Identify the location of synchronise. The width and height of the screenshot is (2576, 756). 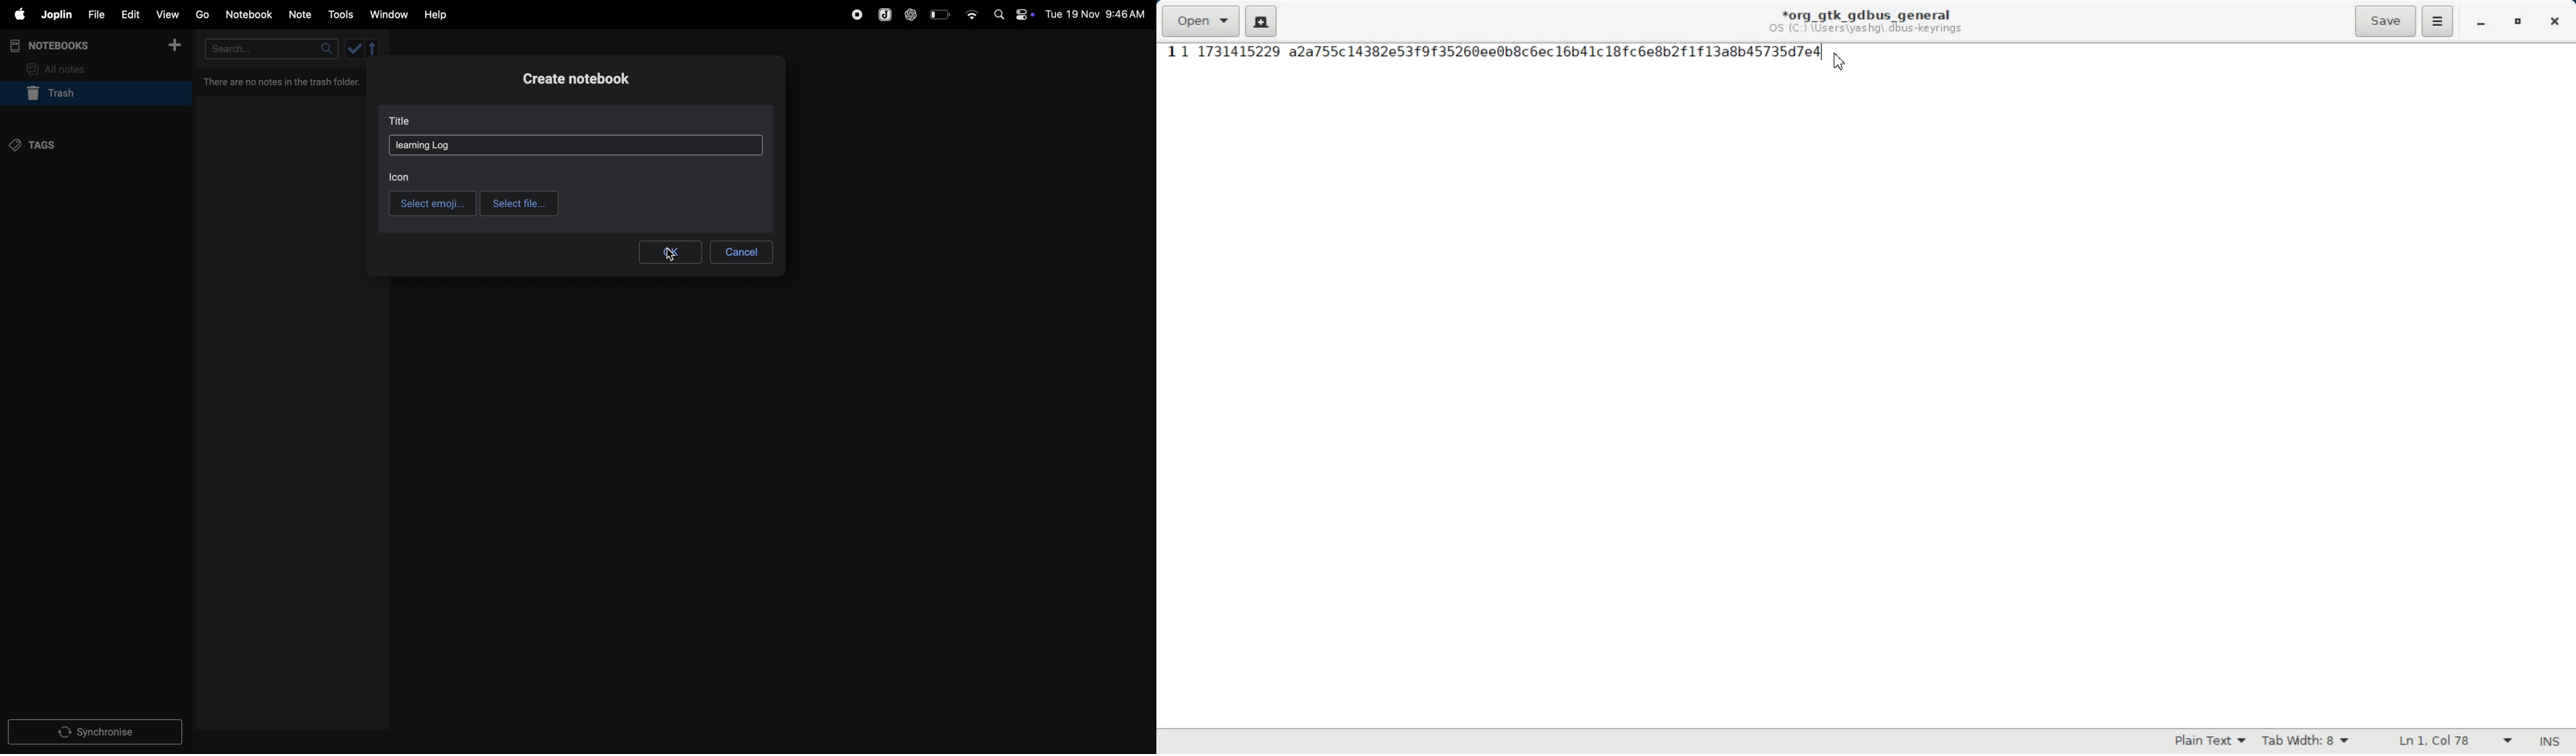
(97, 733).